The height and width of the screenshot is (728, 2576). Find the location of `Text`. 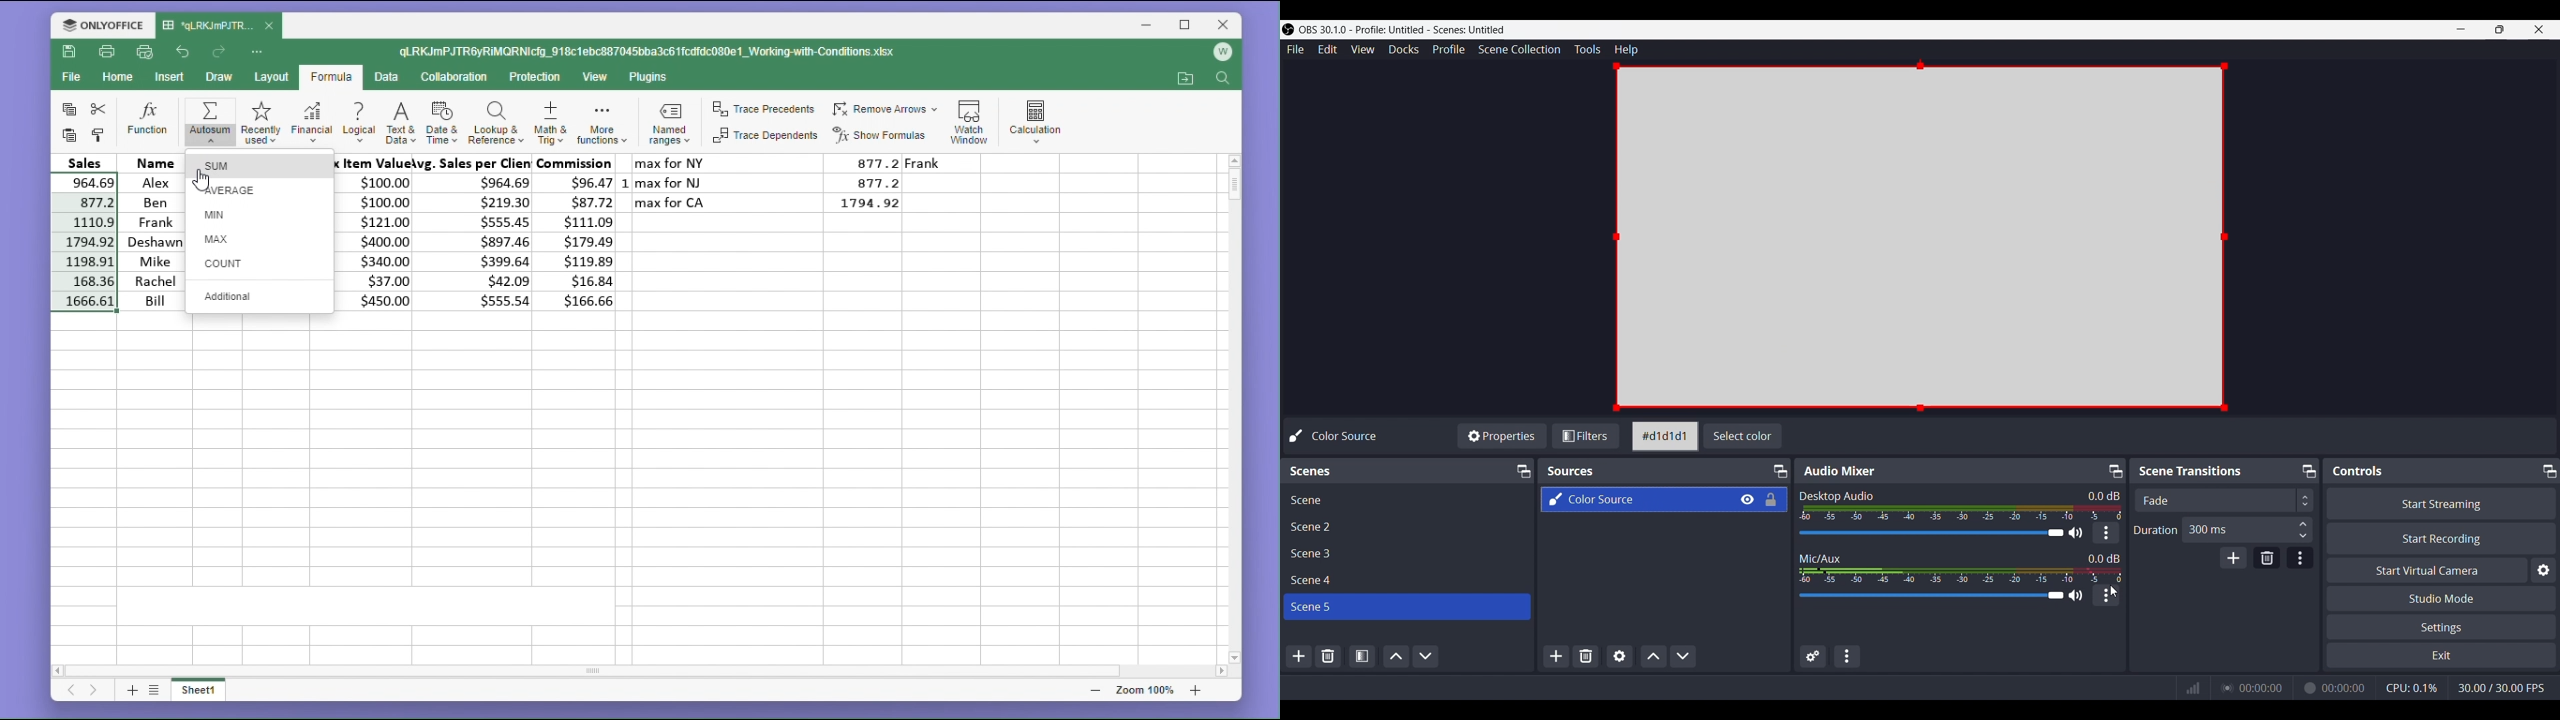

Text is located at coordinates (1313, 470).